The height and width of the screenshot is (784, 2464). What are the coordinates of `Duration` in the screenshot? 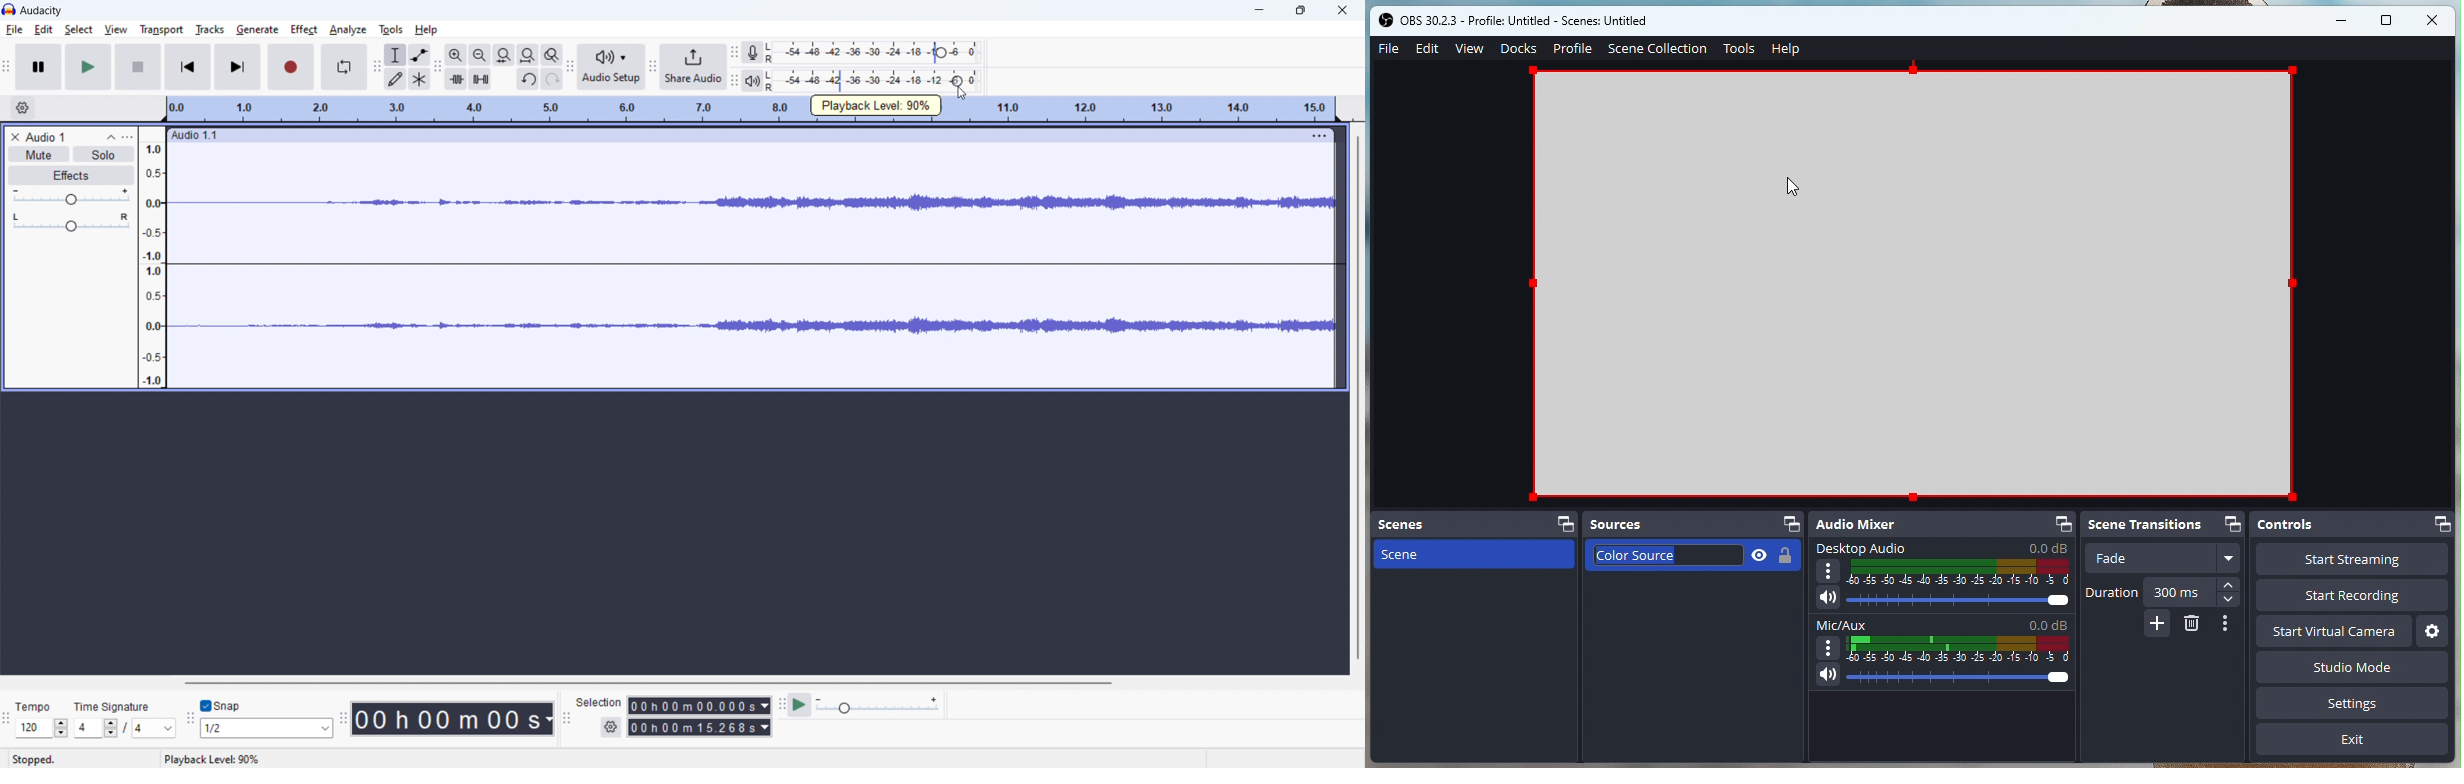 It's located at (2163, 592).